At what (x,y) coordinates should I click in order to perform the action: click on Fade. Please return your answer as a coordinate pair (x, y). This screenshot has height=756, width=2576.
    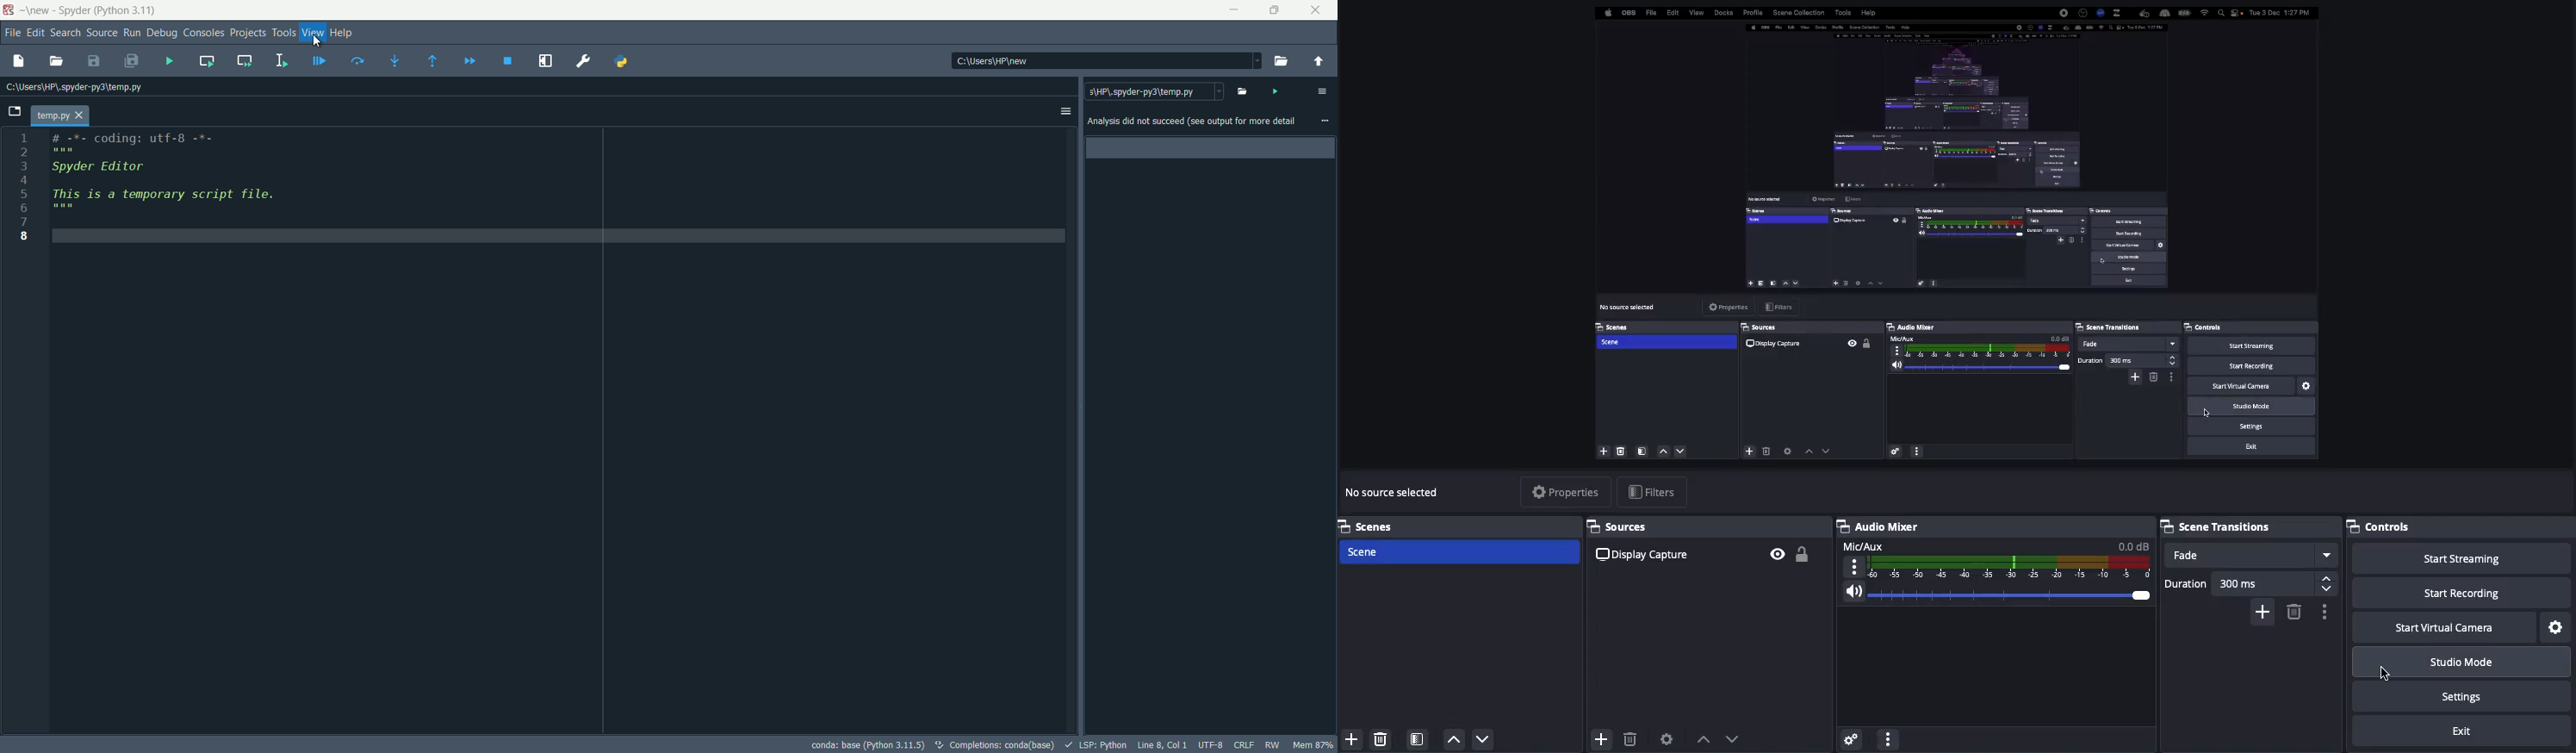
    Looking at the image, I should click on (2250, 554).